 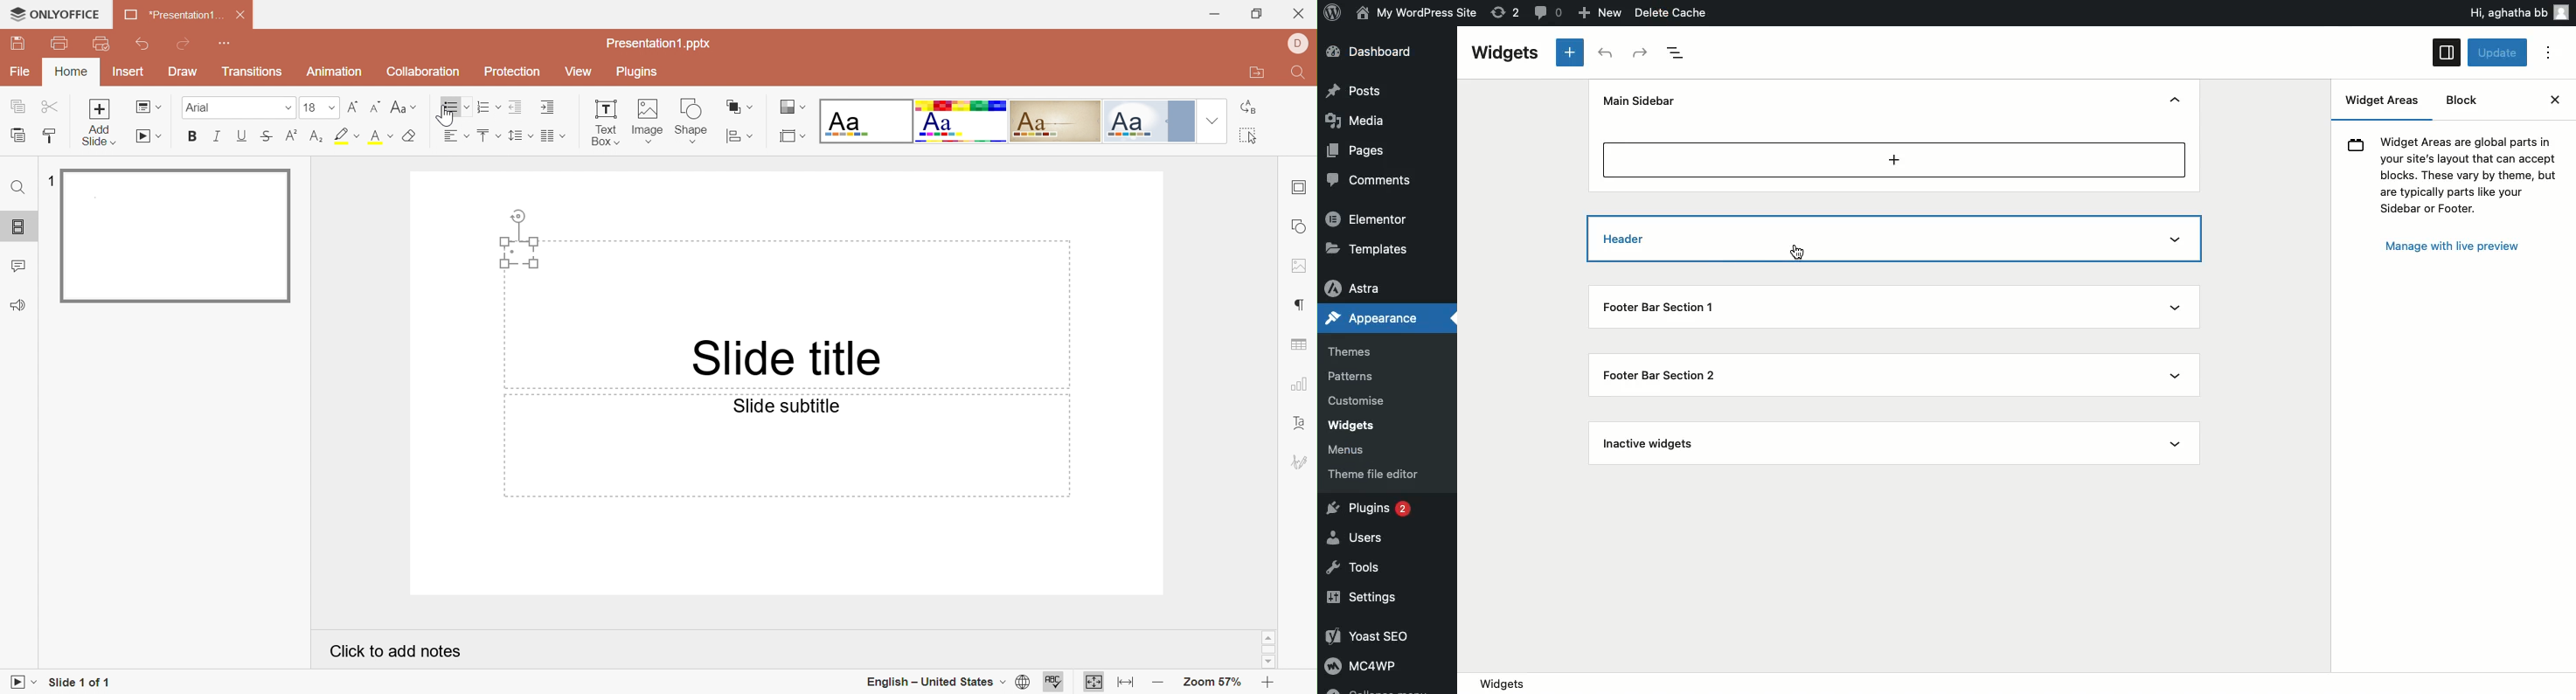 I want to click on Superscript, so click(x=266, y=138).